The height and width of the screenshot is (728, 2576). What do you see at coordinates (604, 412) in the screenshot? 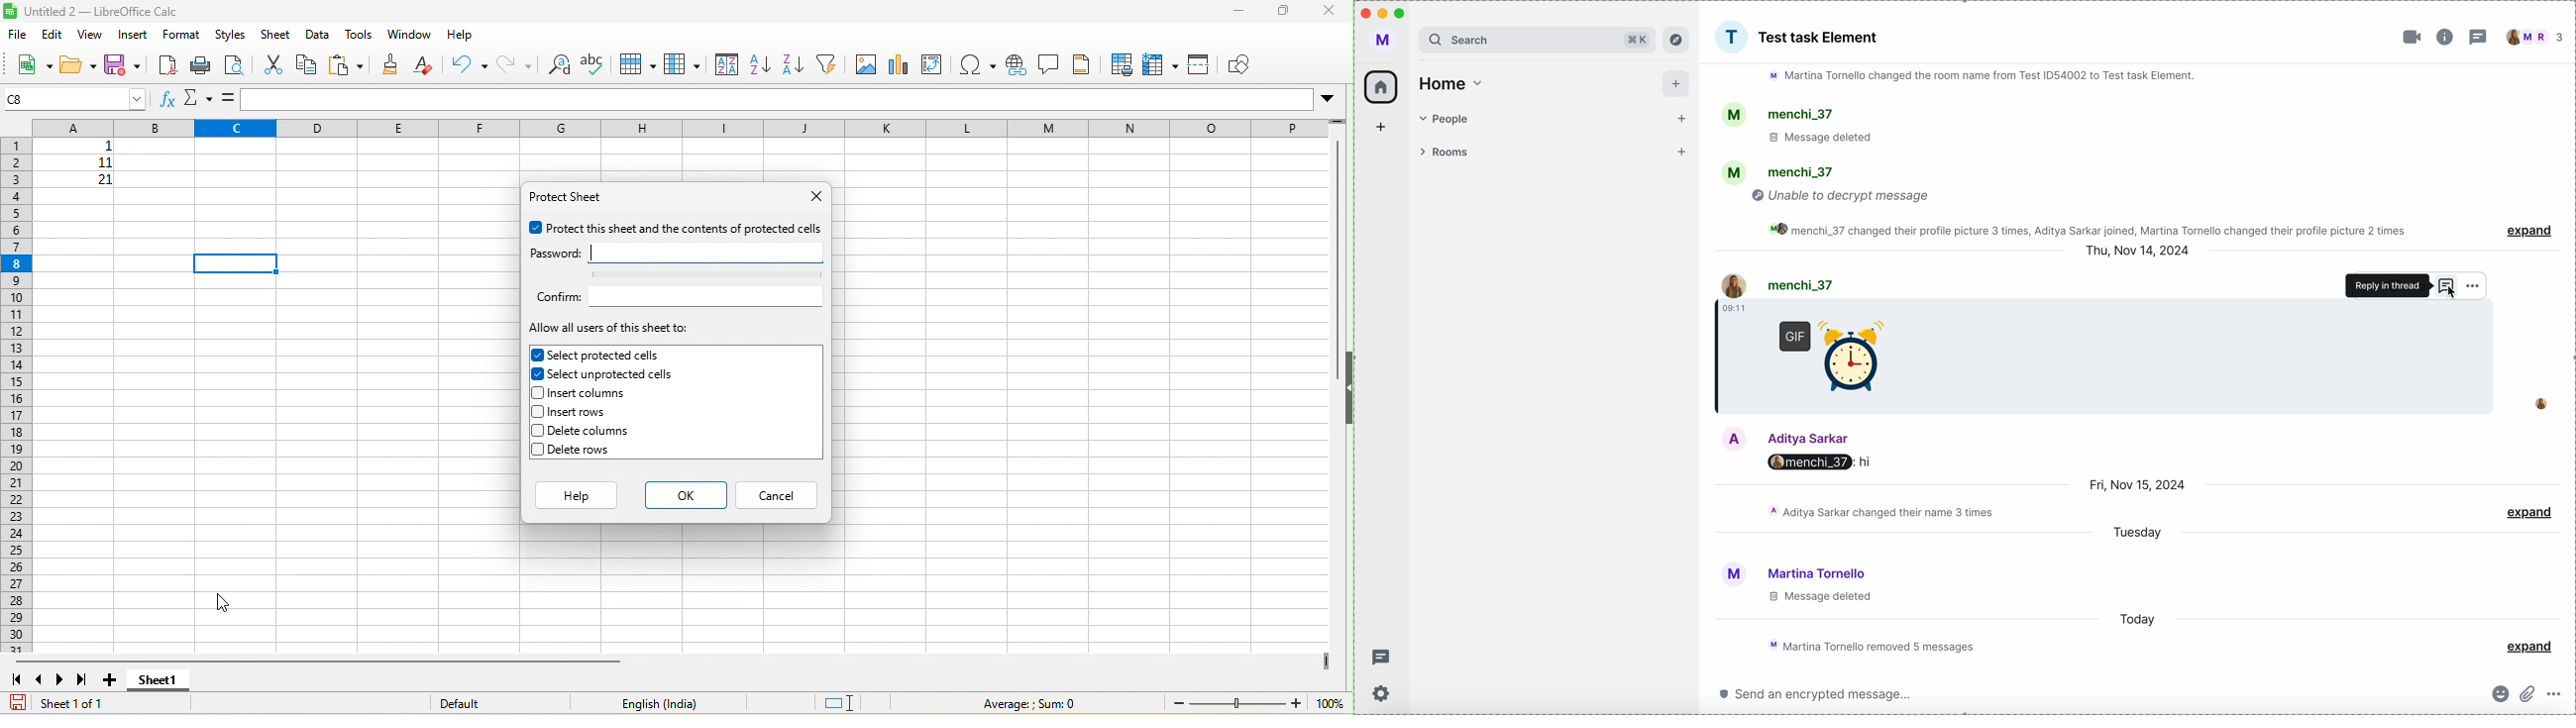
I see `insert rows` at bounding box center [604, 412].